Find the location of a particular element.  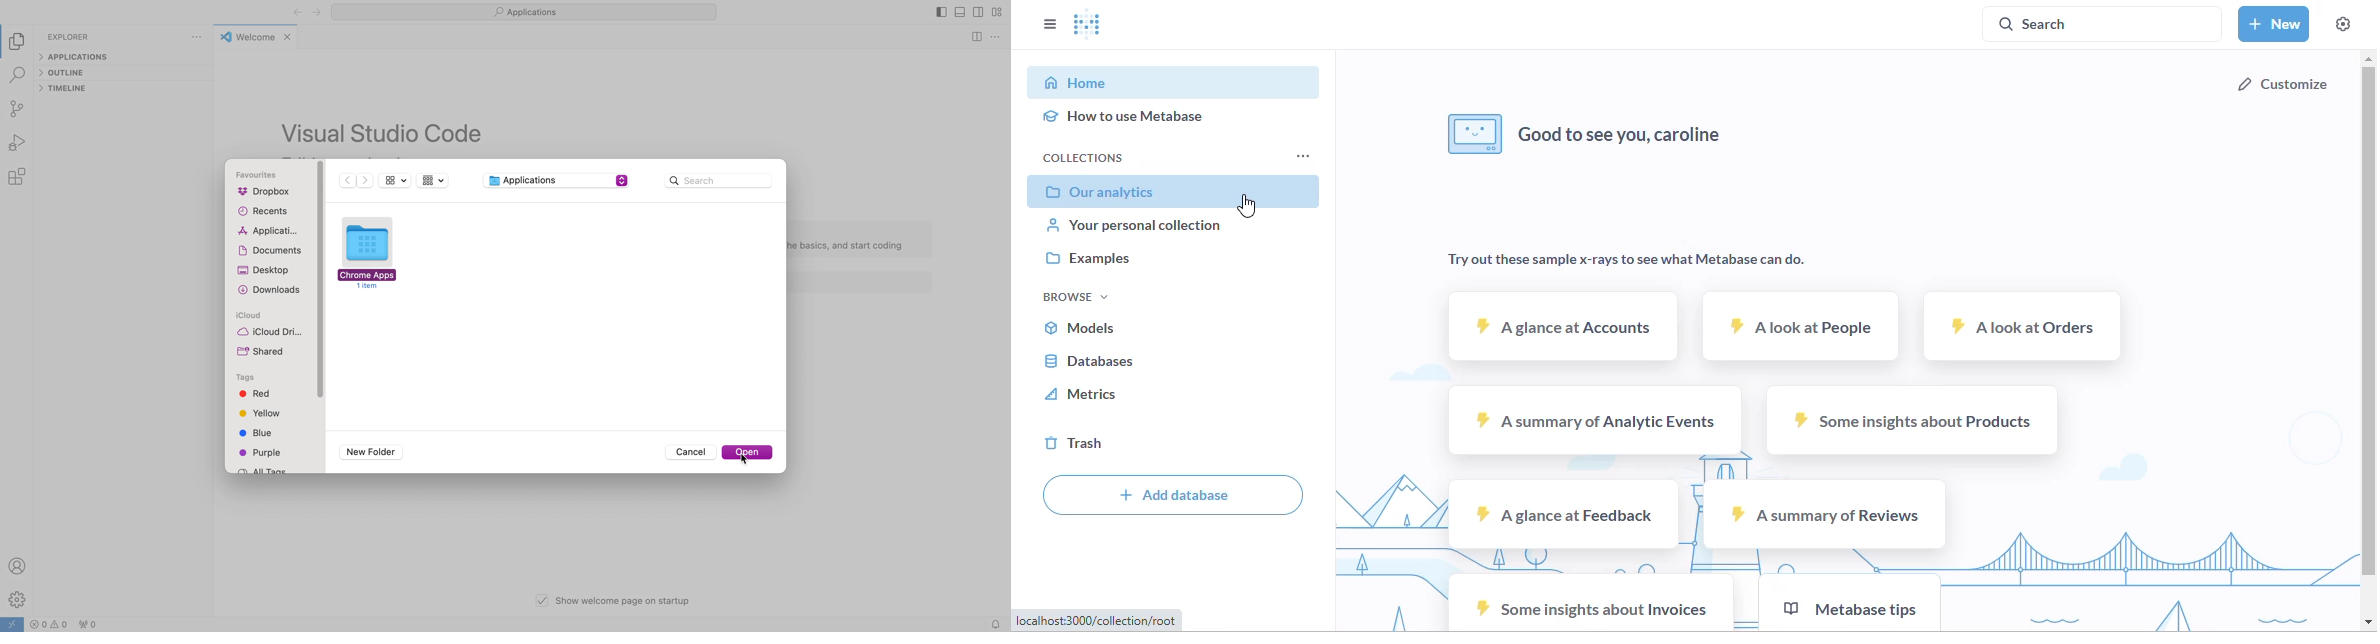

icloud drive is located at coordinates (271, 334).